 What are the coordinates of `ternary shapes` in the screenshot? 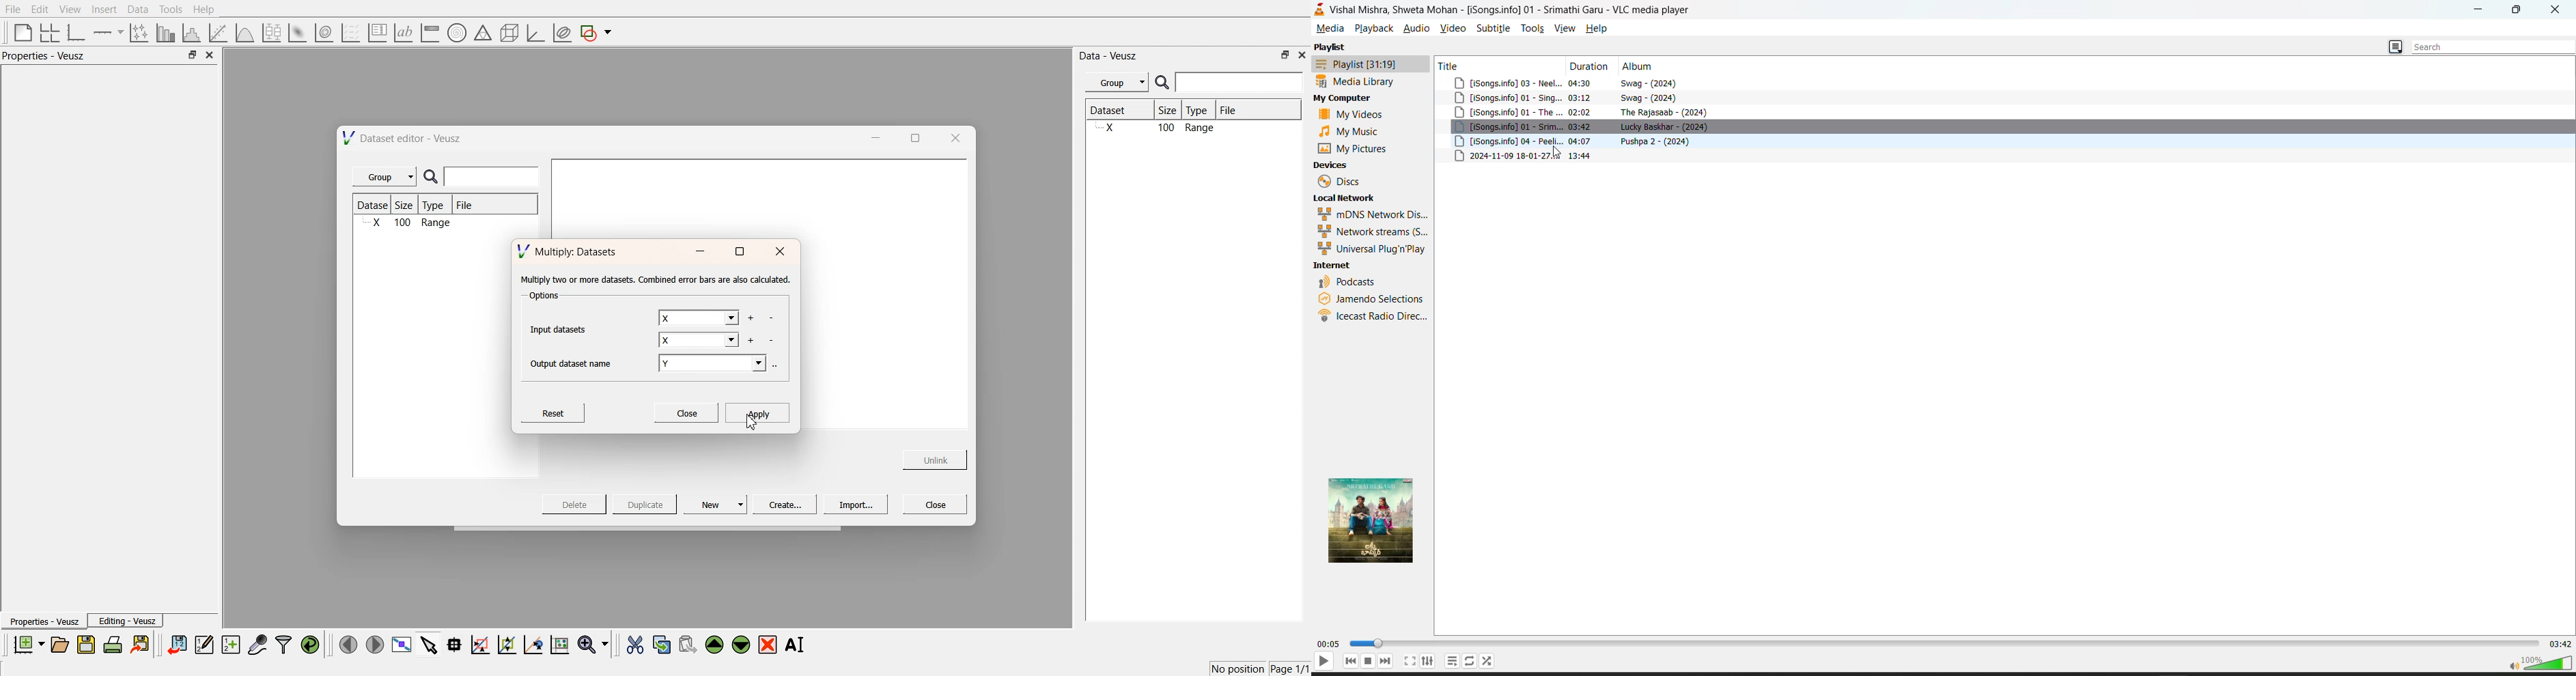 It's located at (481, 34).